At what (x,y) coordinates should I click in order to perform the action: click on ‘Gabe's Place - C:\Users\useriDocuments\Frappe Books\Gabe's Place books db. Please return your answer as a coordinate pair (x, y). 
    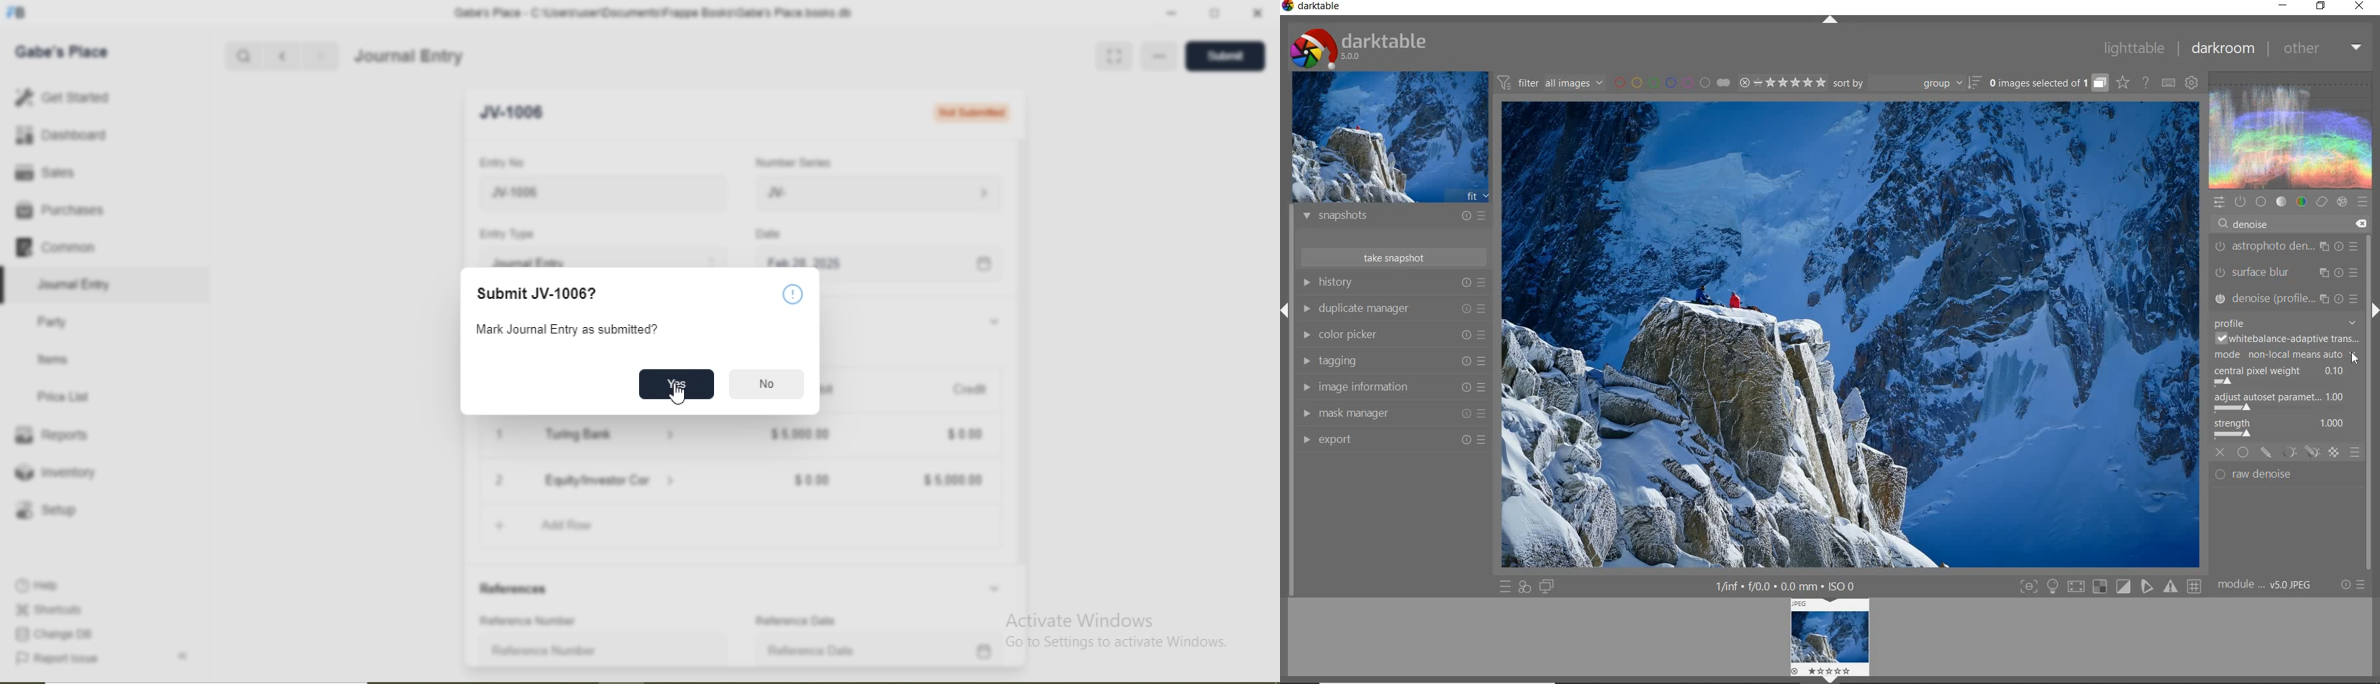
    Looking at the image, I should click on (652, 13).